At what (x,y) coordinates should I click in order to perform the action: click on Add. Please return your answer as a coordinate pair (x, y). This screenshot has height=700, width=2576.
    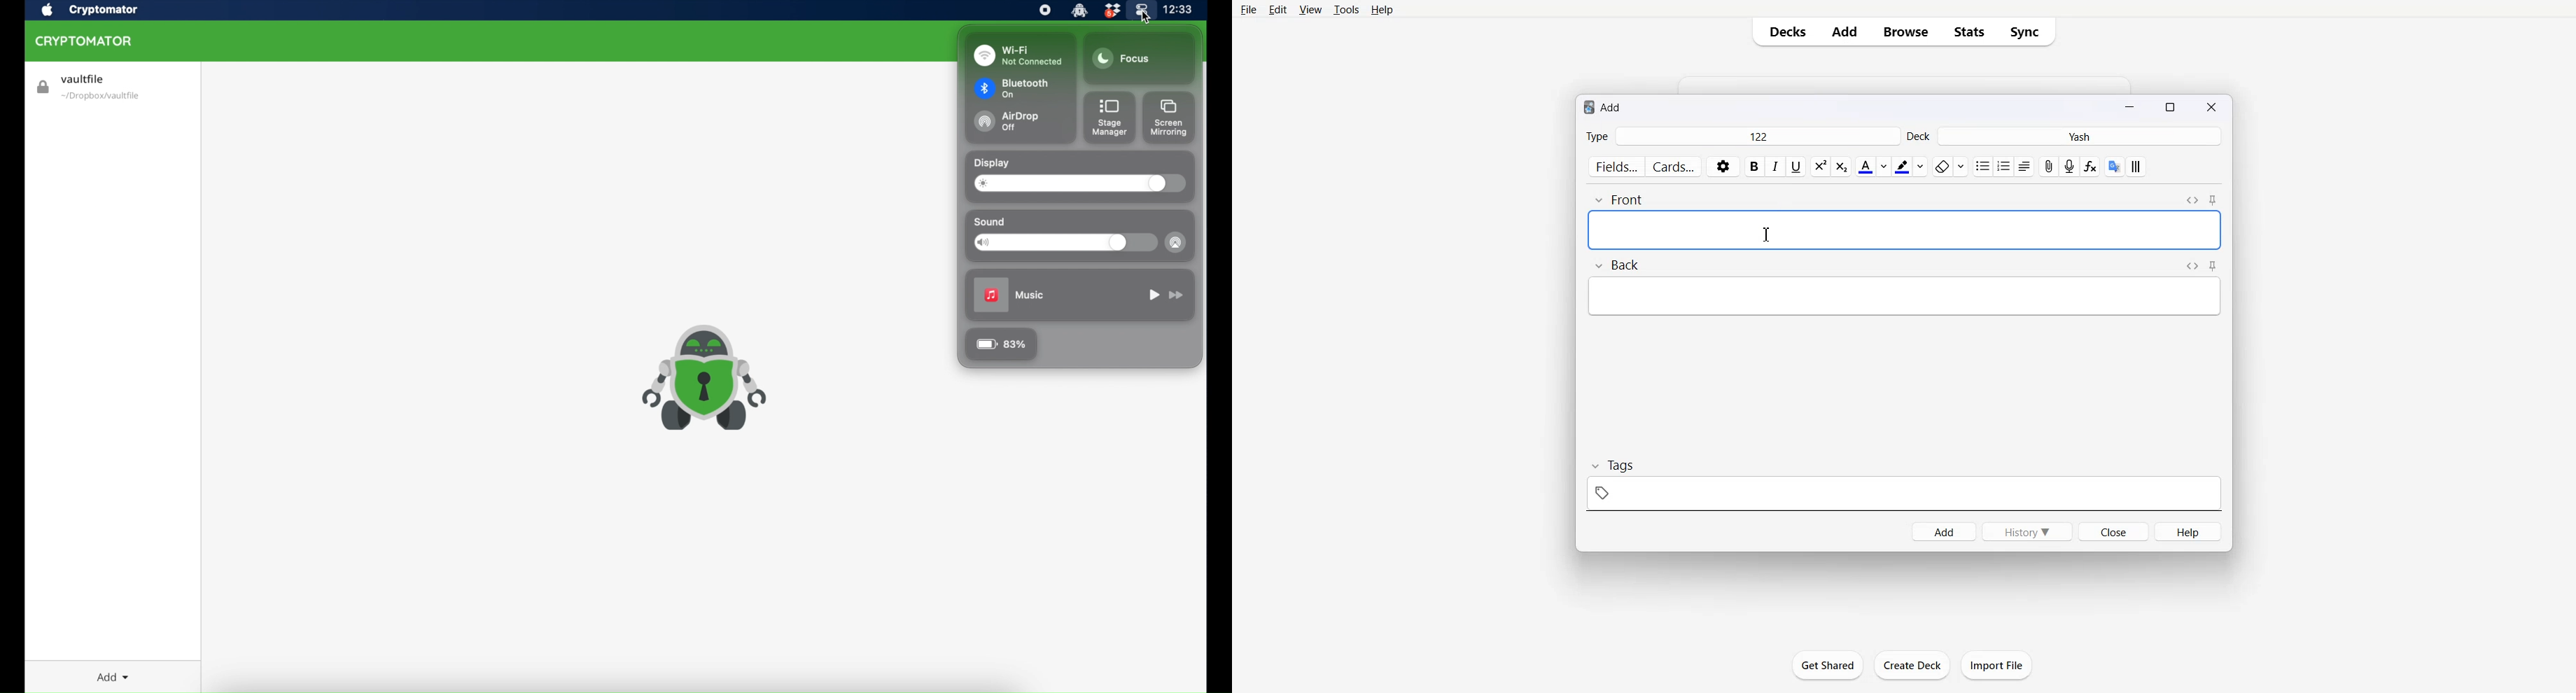
    Looking at the image, I should click on (1943, 531).